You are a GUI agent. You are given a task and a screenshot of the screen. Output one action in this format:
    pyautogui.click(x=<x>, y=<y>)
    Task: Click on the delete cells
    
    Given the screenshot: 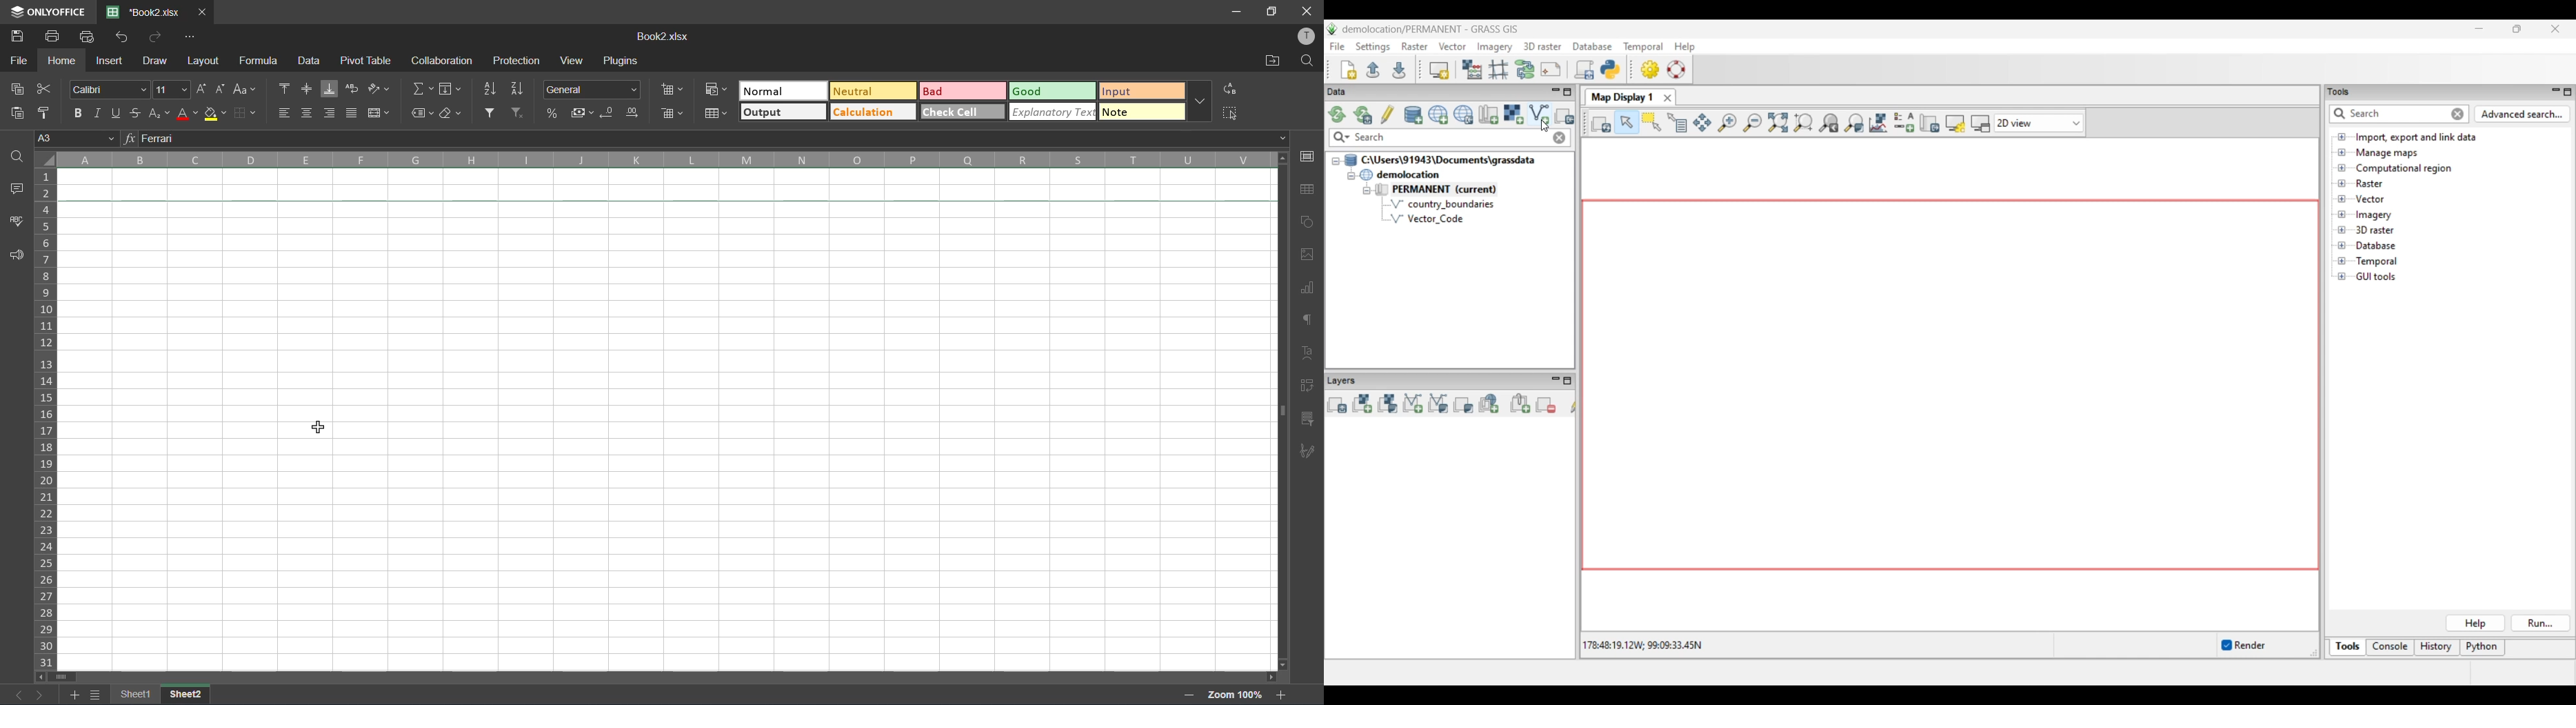 What is the action you would take?
    pyautogui.click(x=674, y=114)
    